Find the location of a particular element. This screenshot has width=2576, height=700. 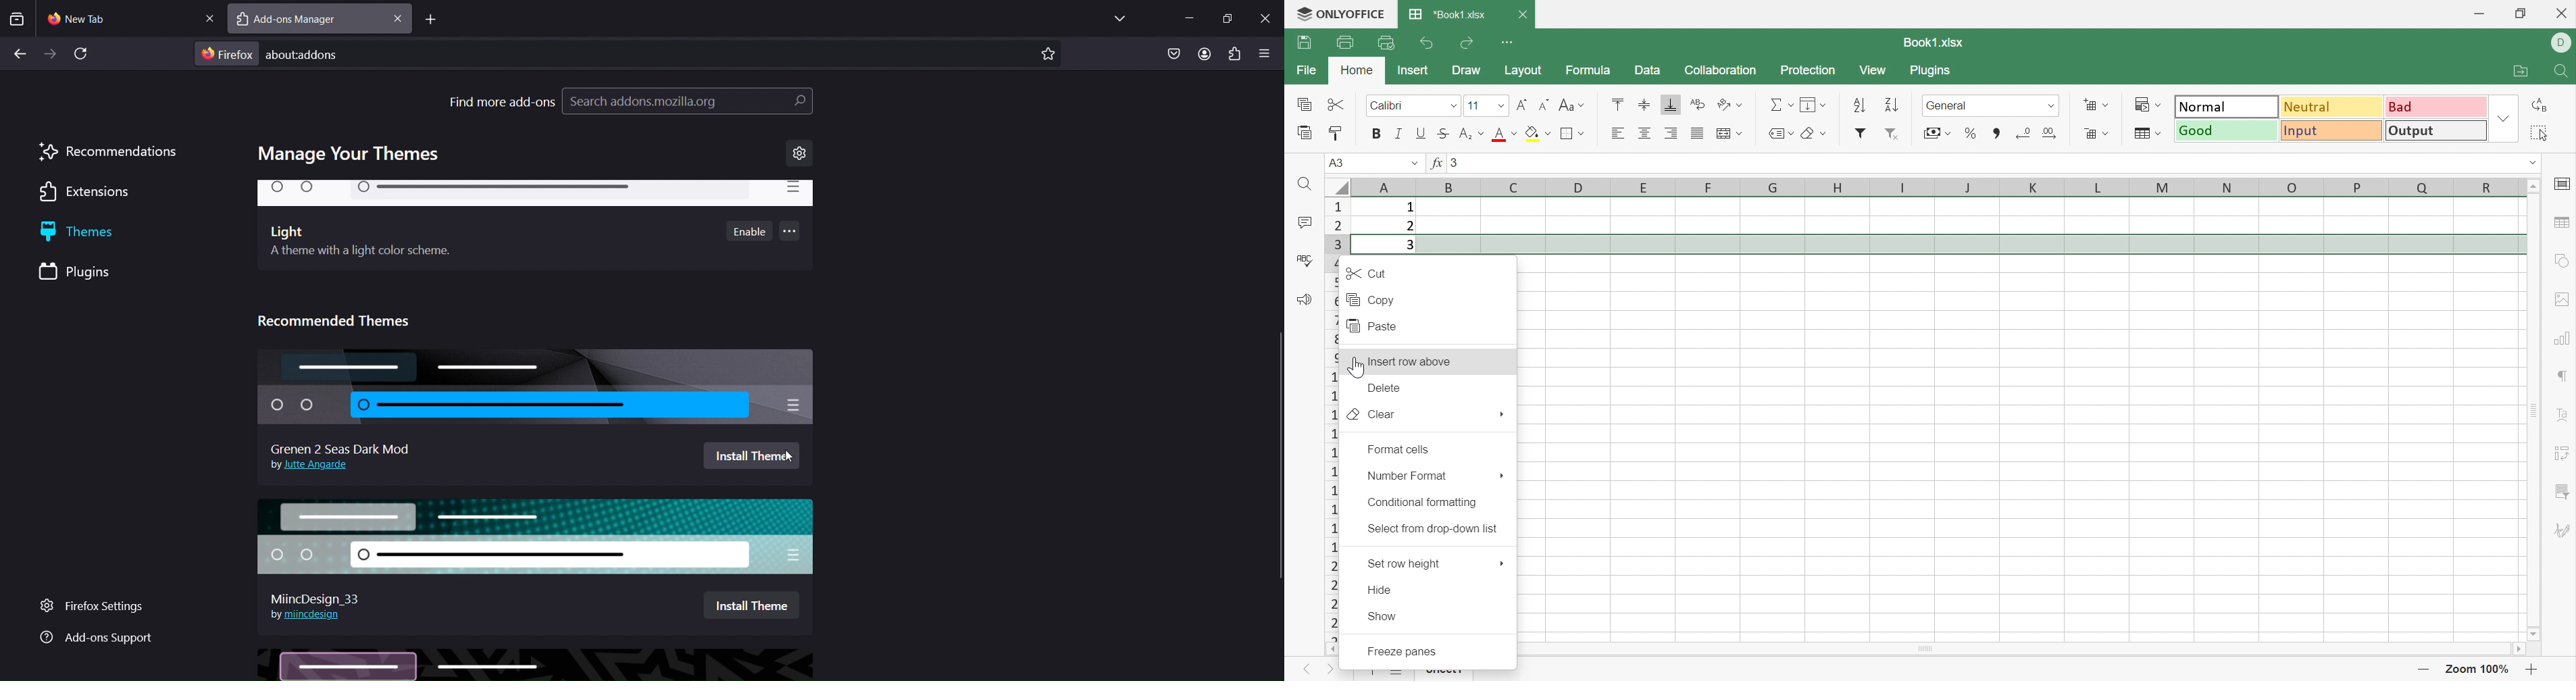

themes is located at coordinates (95, 233).